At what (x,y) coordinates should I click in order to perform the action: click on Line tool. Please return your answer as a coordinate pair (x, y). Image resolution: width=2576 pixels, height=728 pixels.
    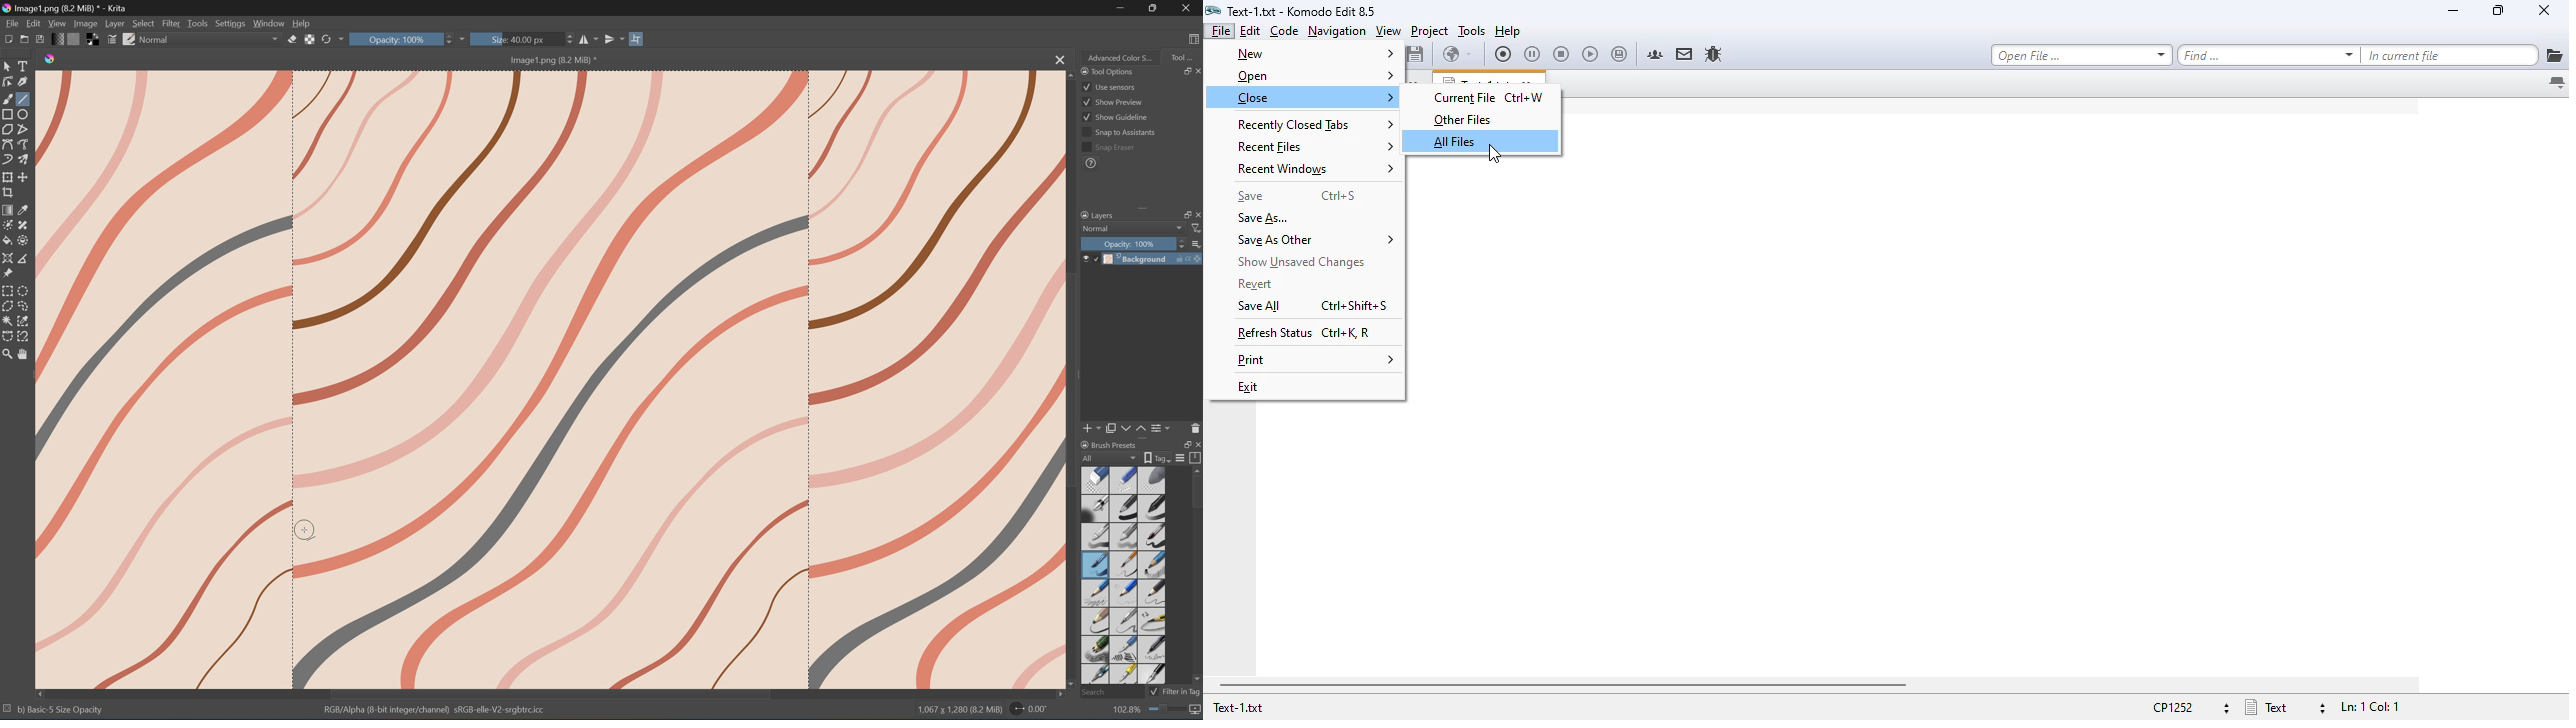
    Looking at the image, I should click on (24, 99).